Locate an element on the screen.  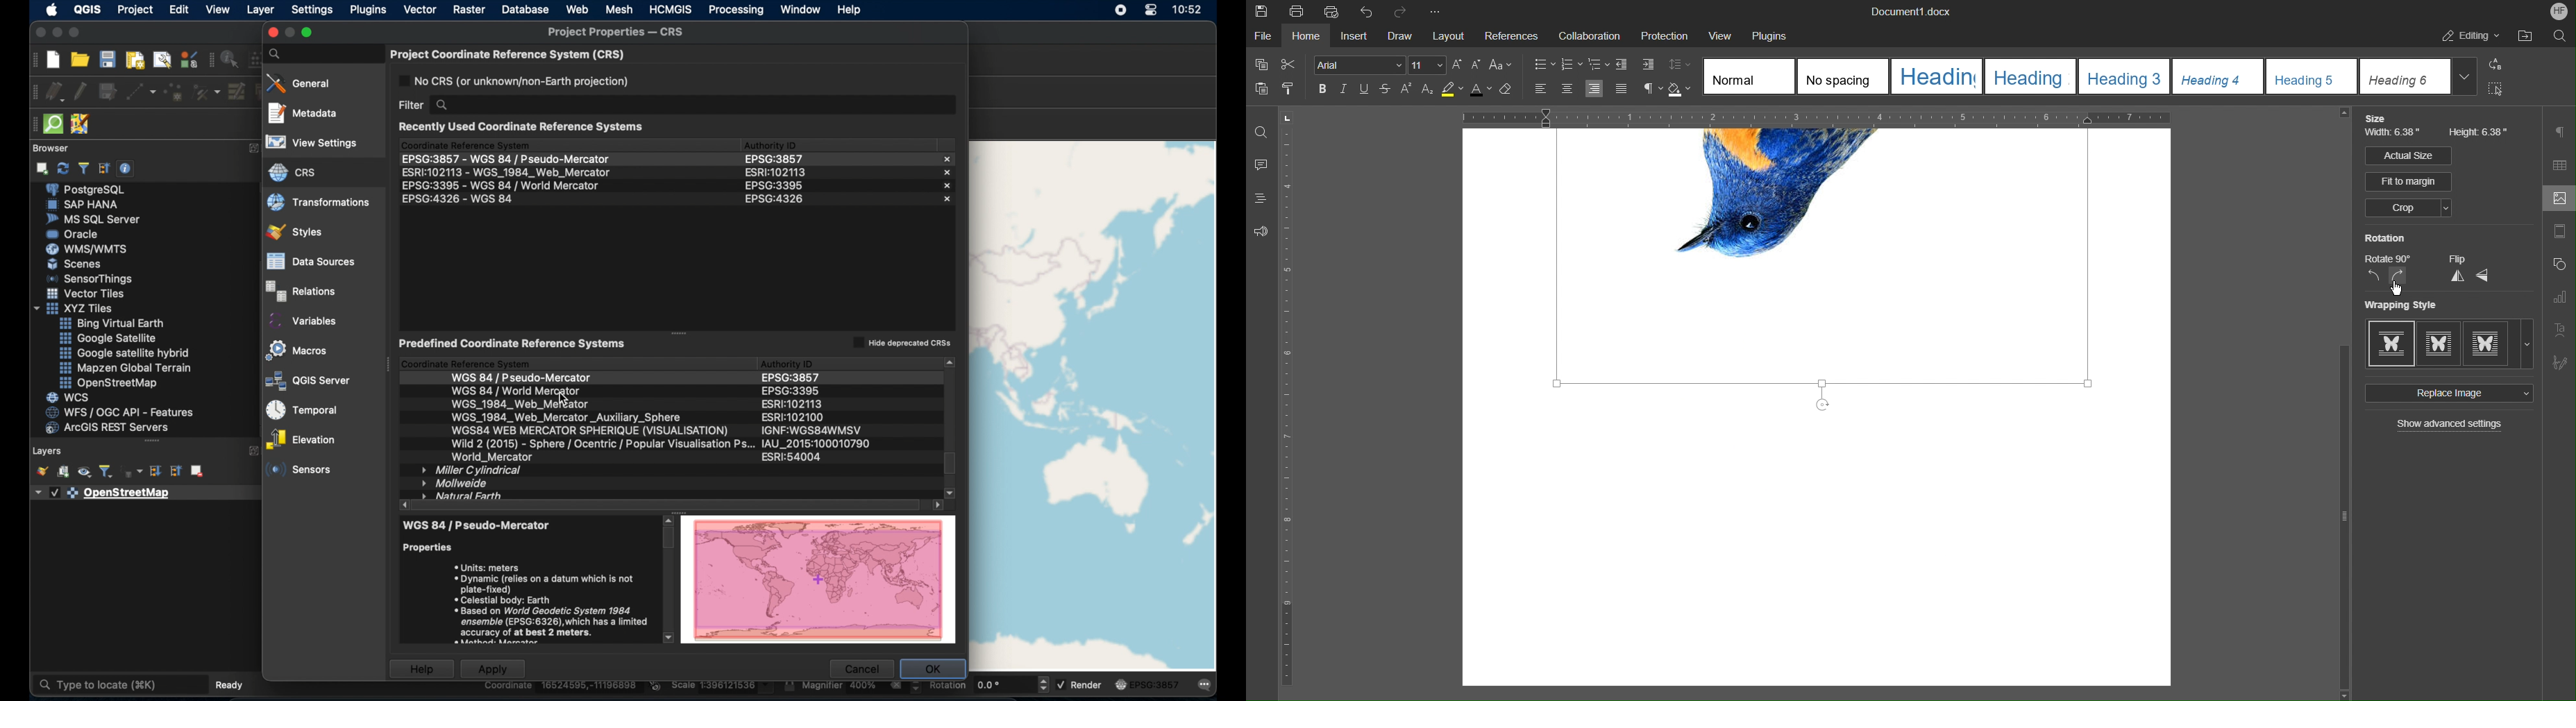
project toolbar is located at coordinates (32, 60).